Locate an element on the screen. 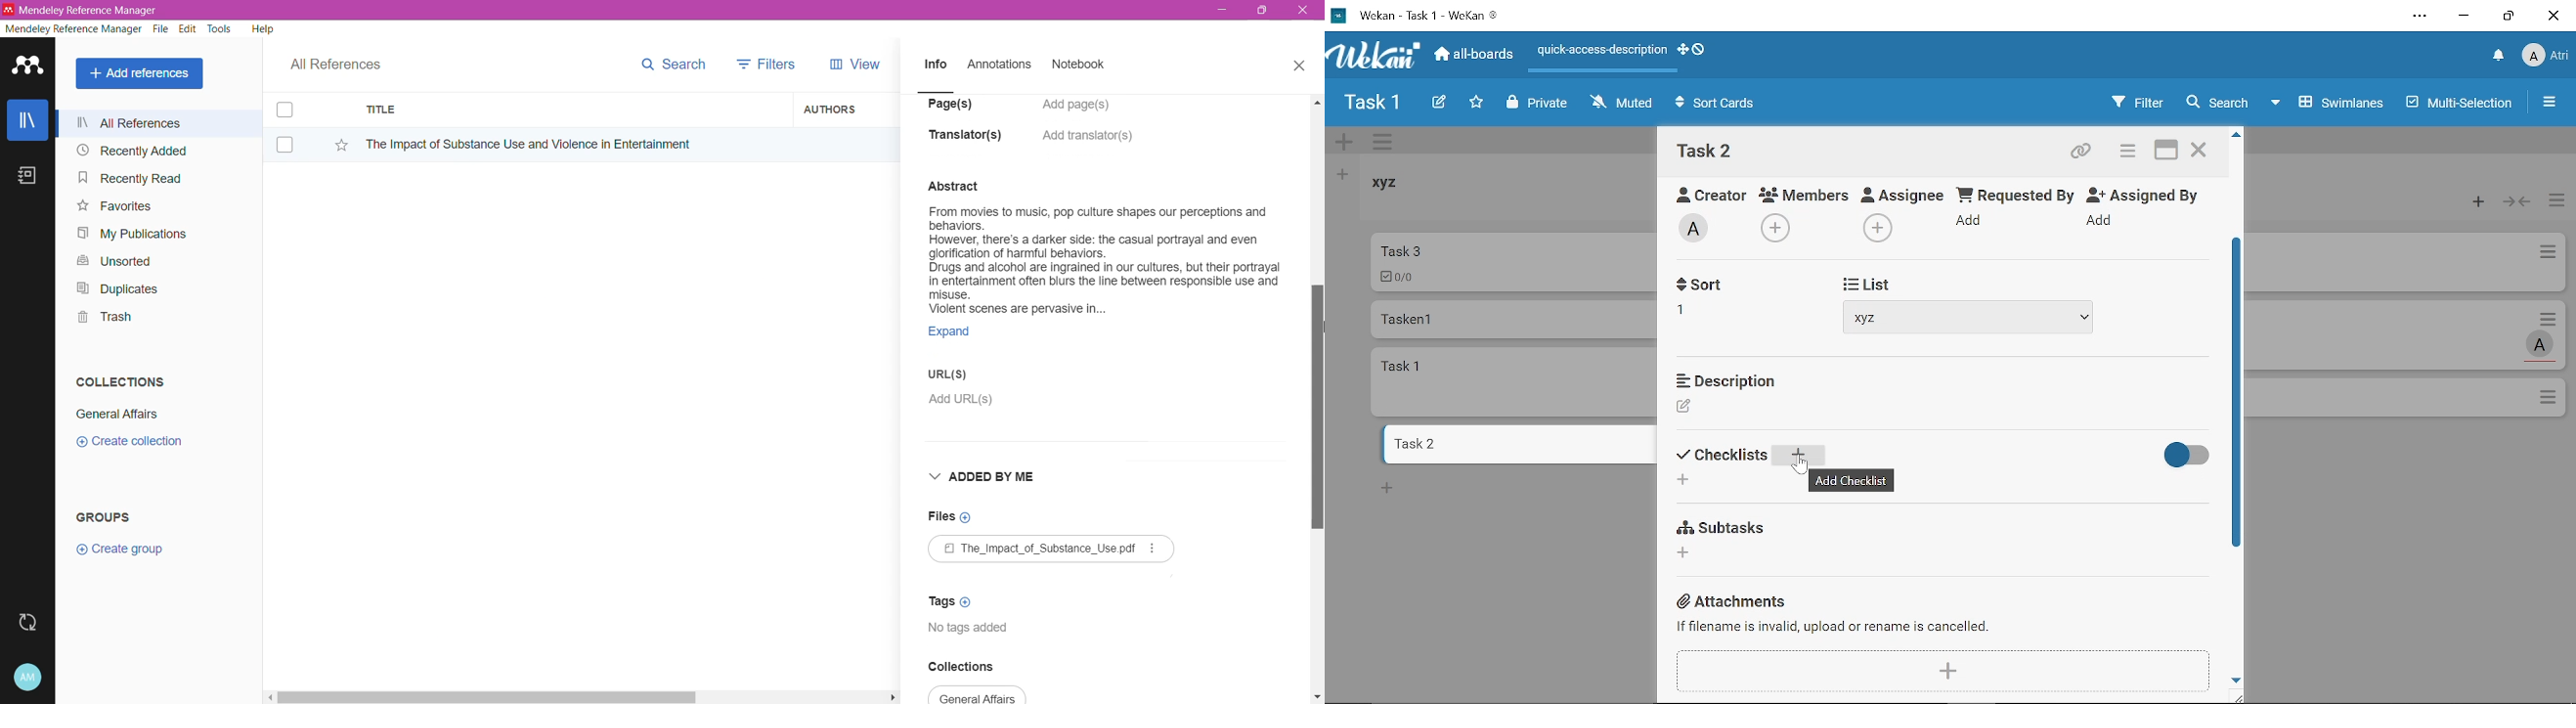  Restore down is located at coordinates (2509, 16).